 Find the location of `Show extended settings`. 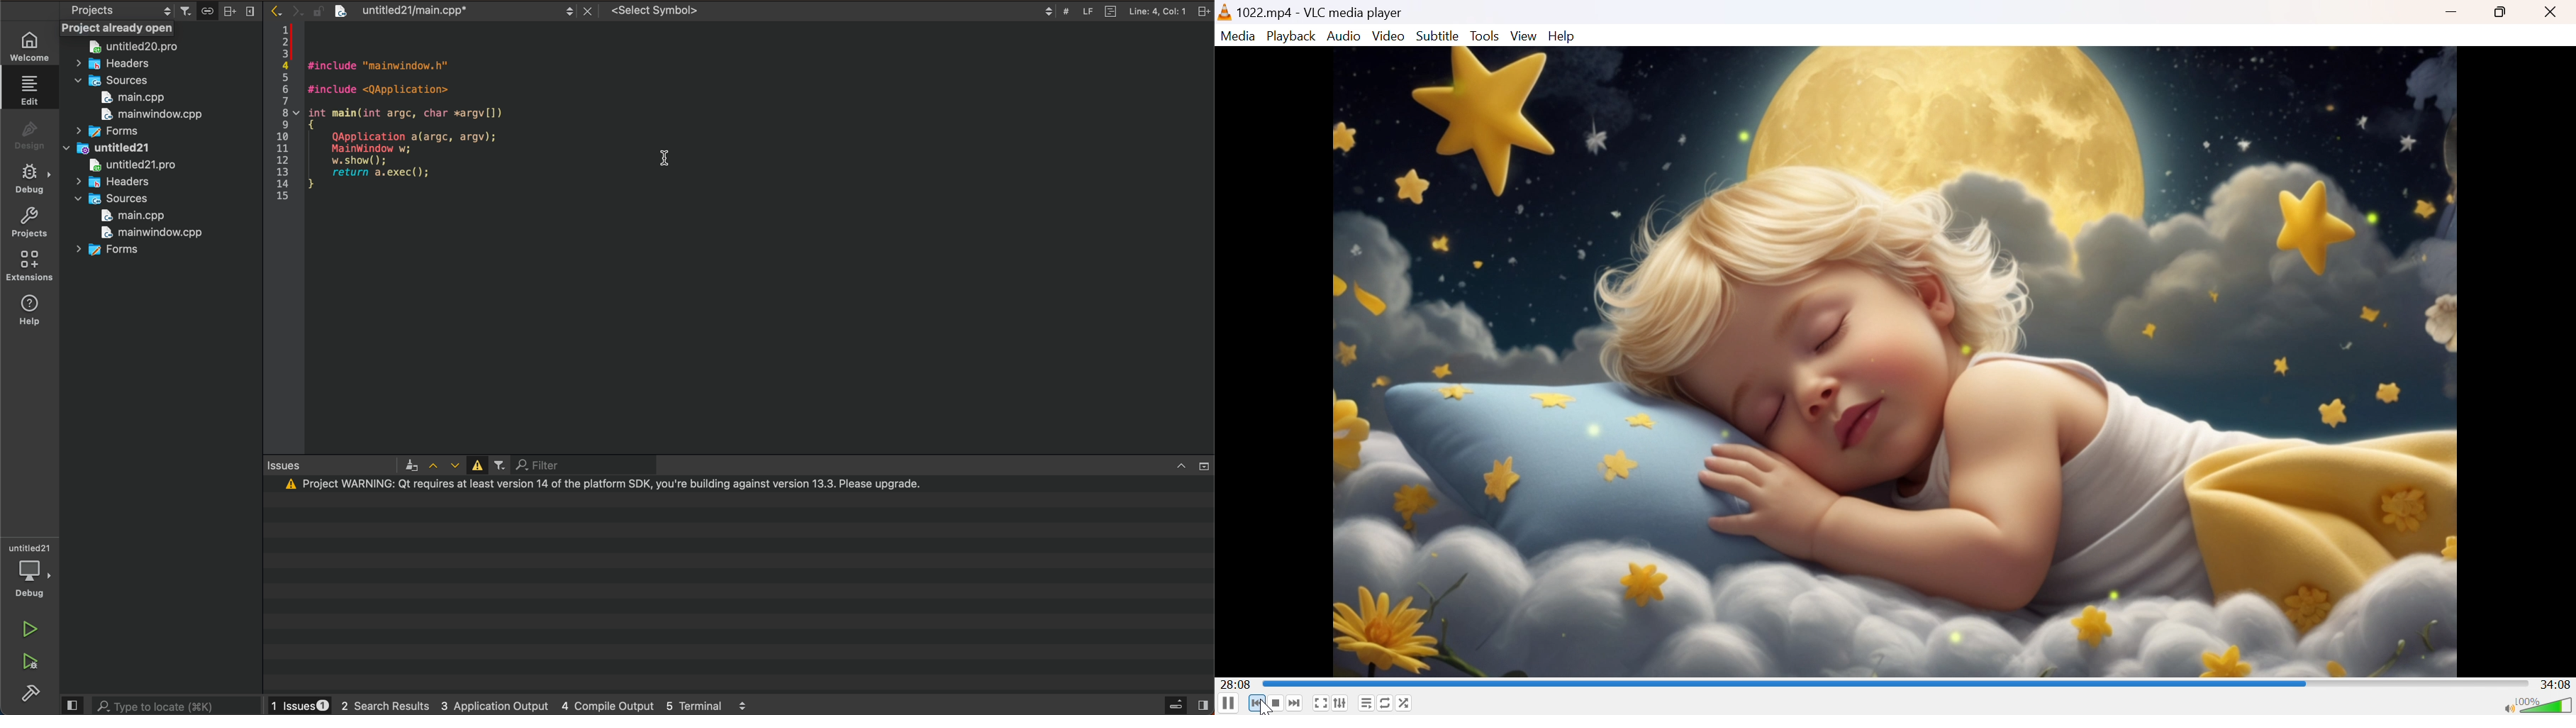

Show extended settings is located at coordinates (1340, 703).